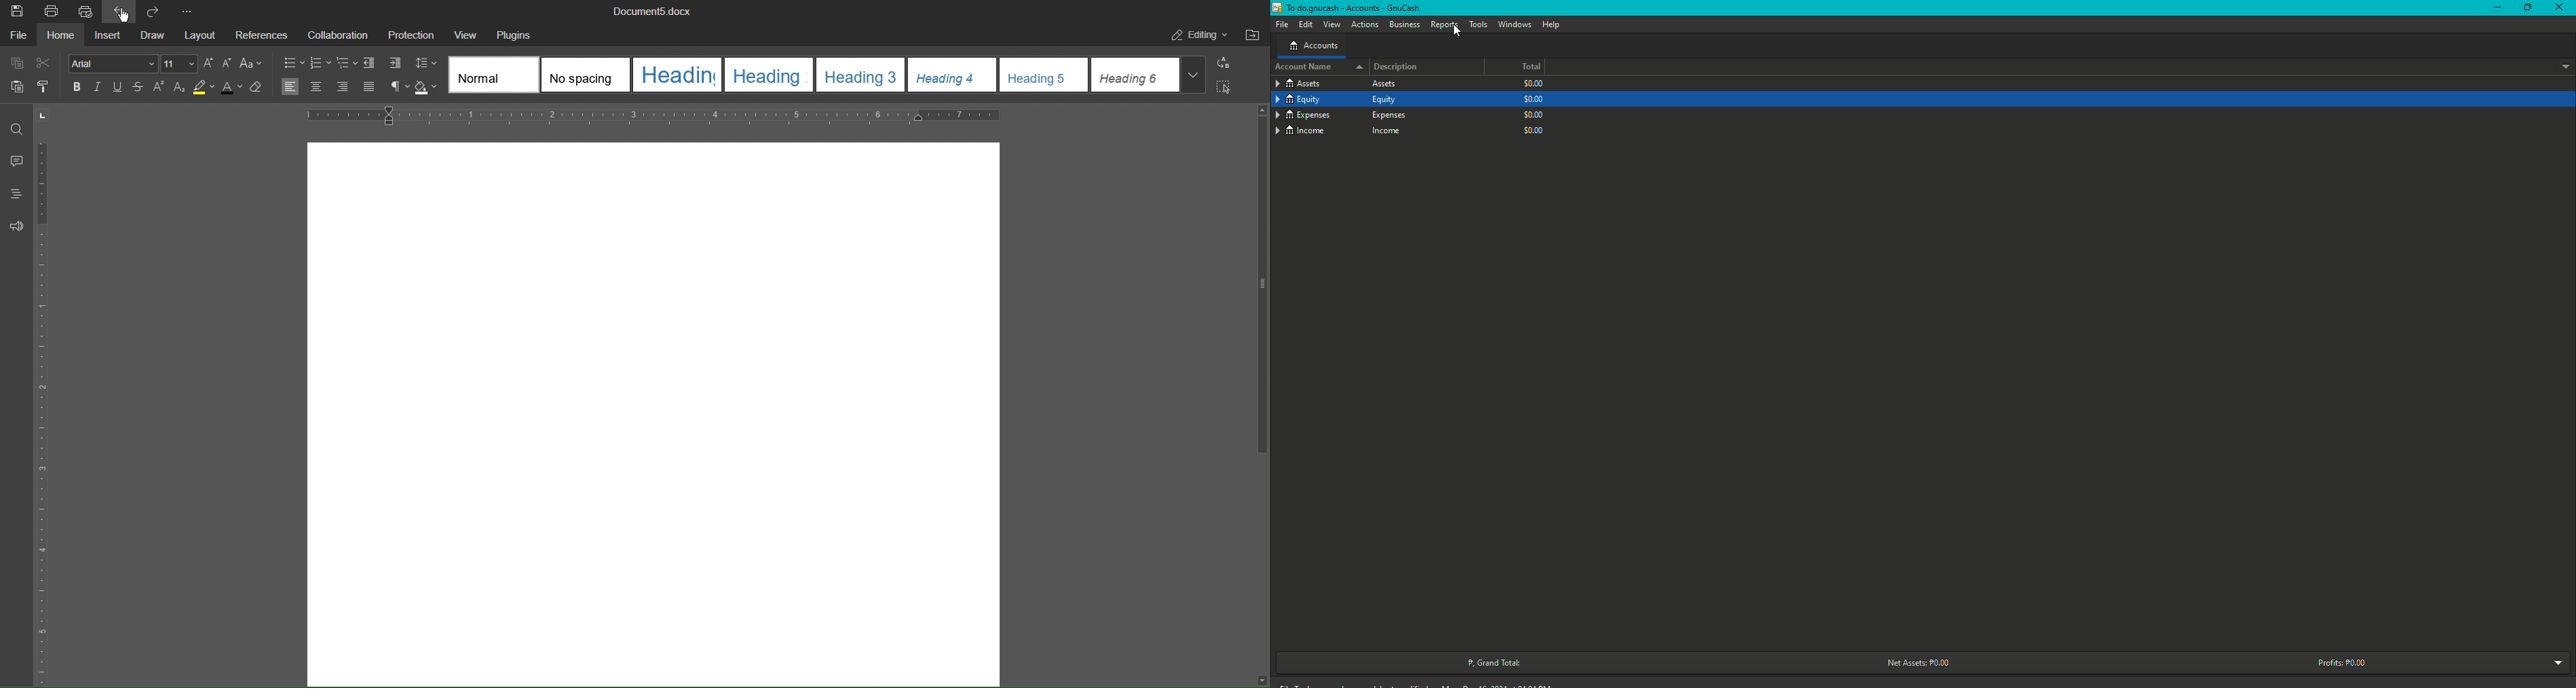  What do you see at coordinates (180, 87) in the screenshot?
I see `Subscript` at bounding box center [180, 87].